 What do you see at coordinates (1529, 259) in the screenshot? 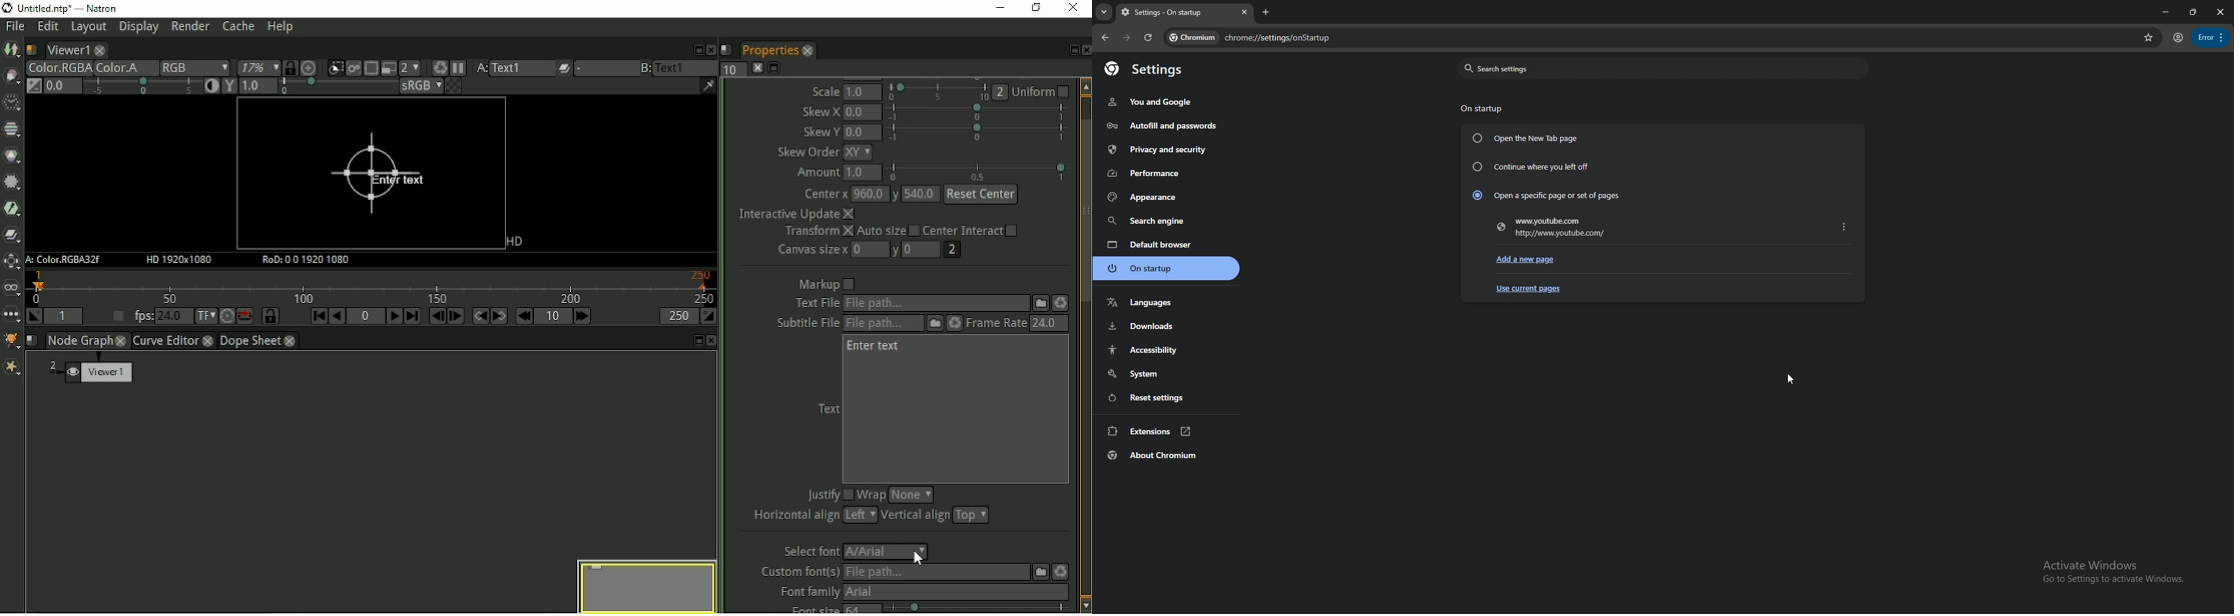
I see `add a new page` at bounding box center [1529, 259].